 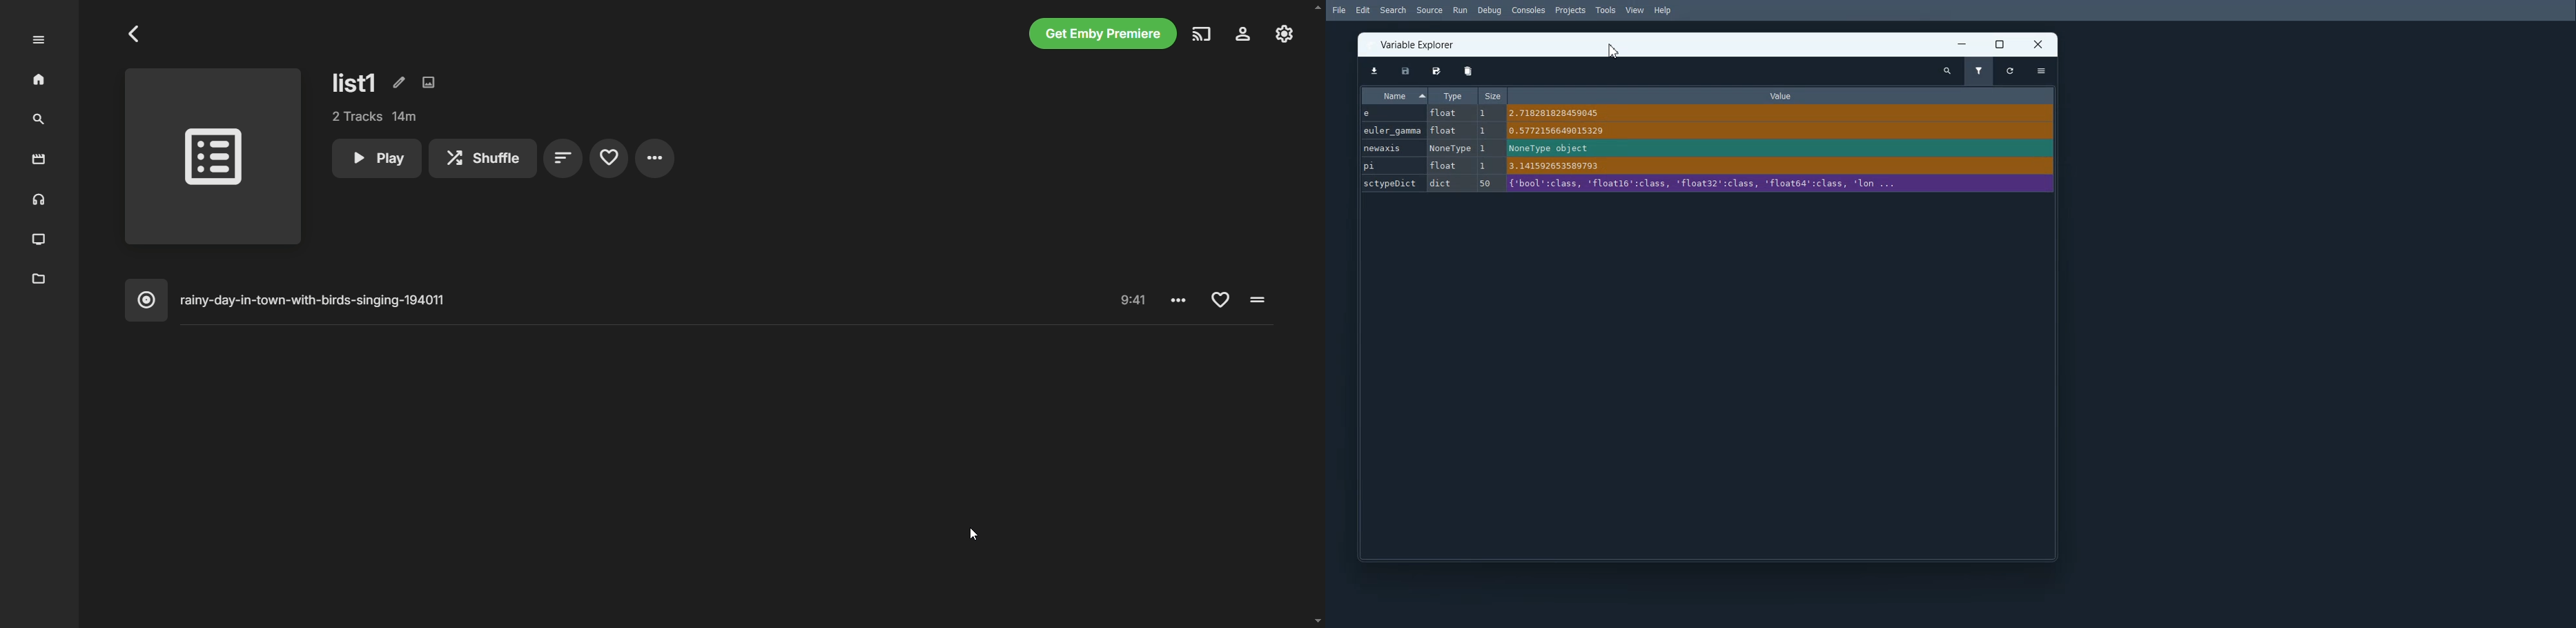 What do you see at coordinates (1381, 114) in the screenshot?
I see `e` at bounding box center [1381, 114].